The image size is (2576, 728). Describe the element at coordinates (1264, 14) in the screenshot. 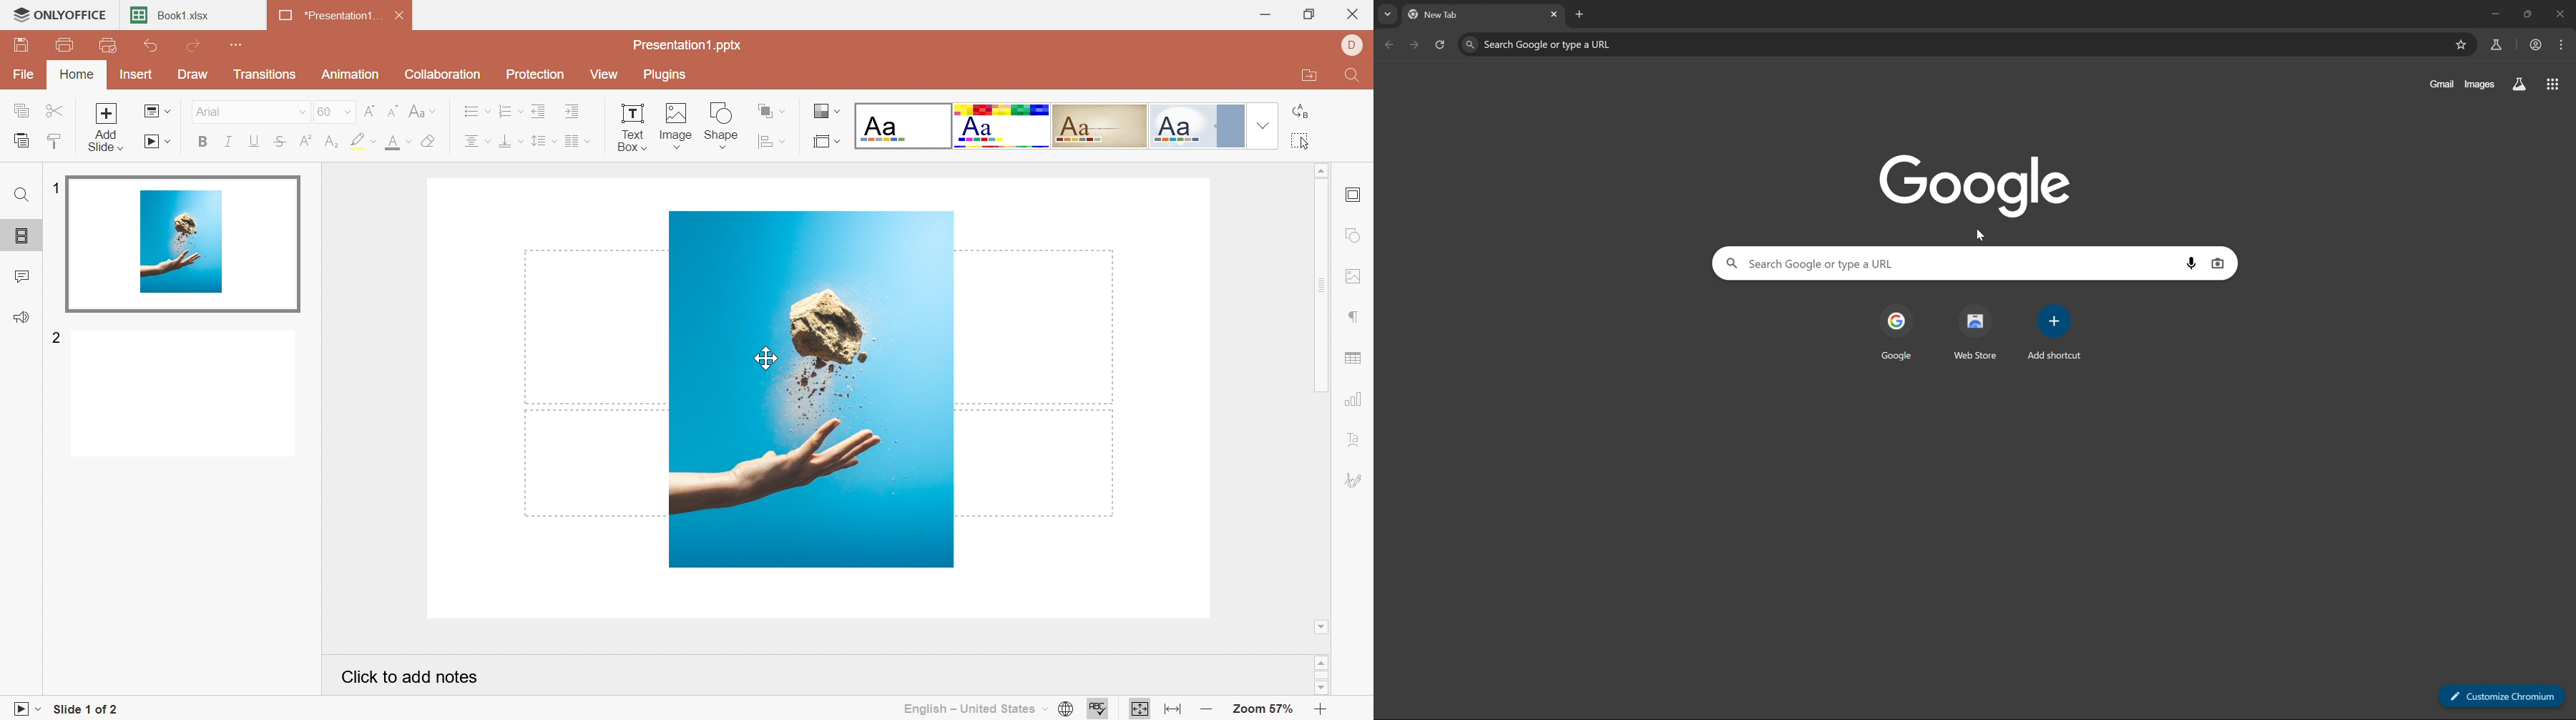

I see `Minimize` at that location.